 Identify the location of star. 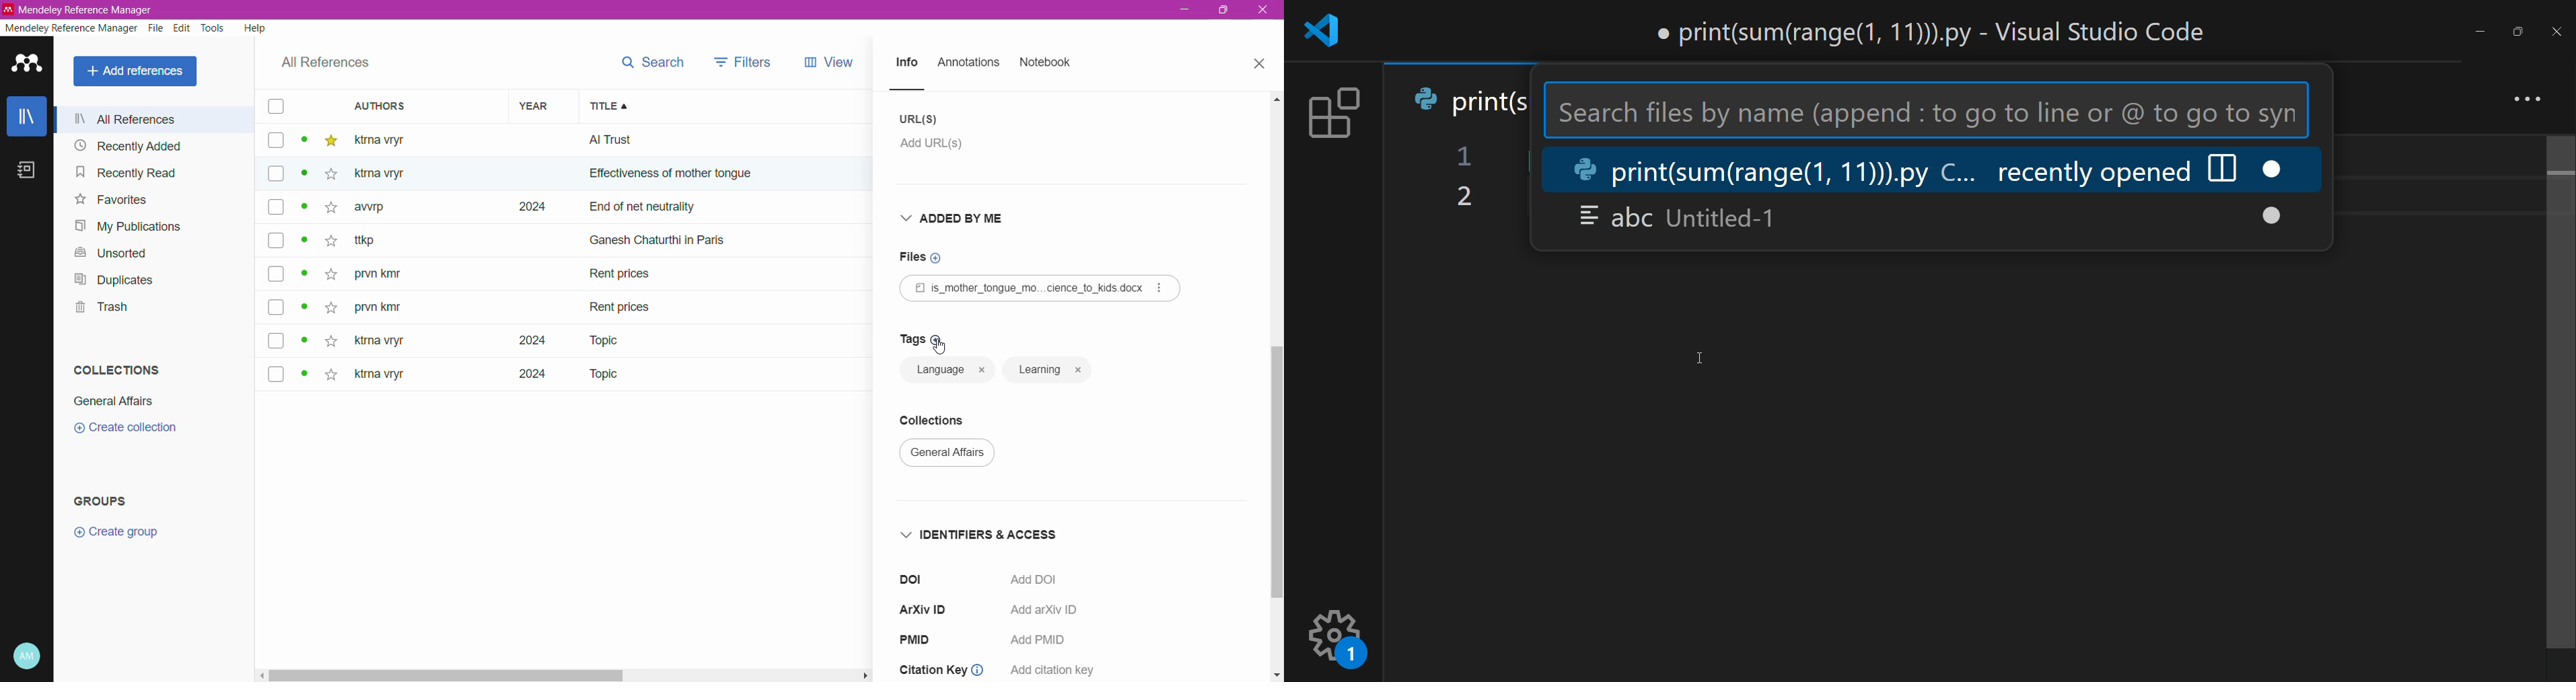
(331, 340).